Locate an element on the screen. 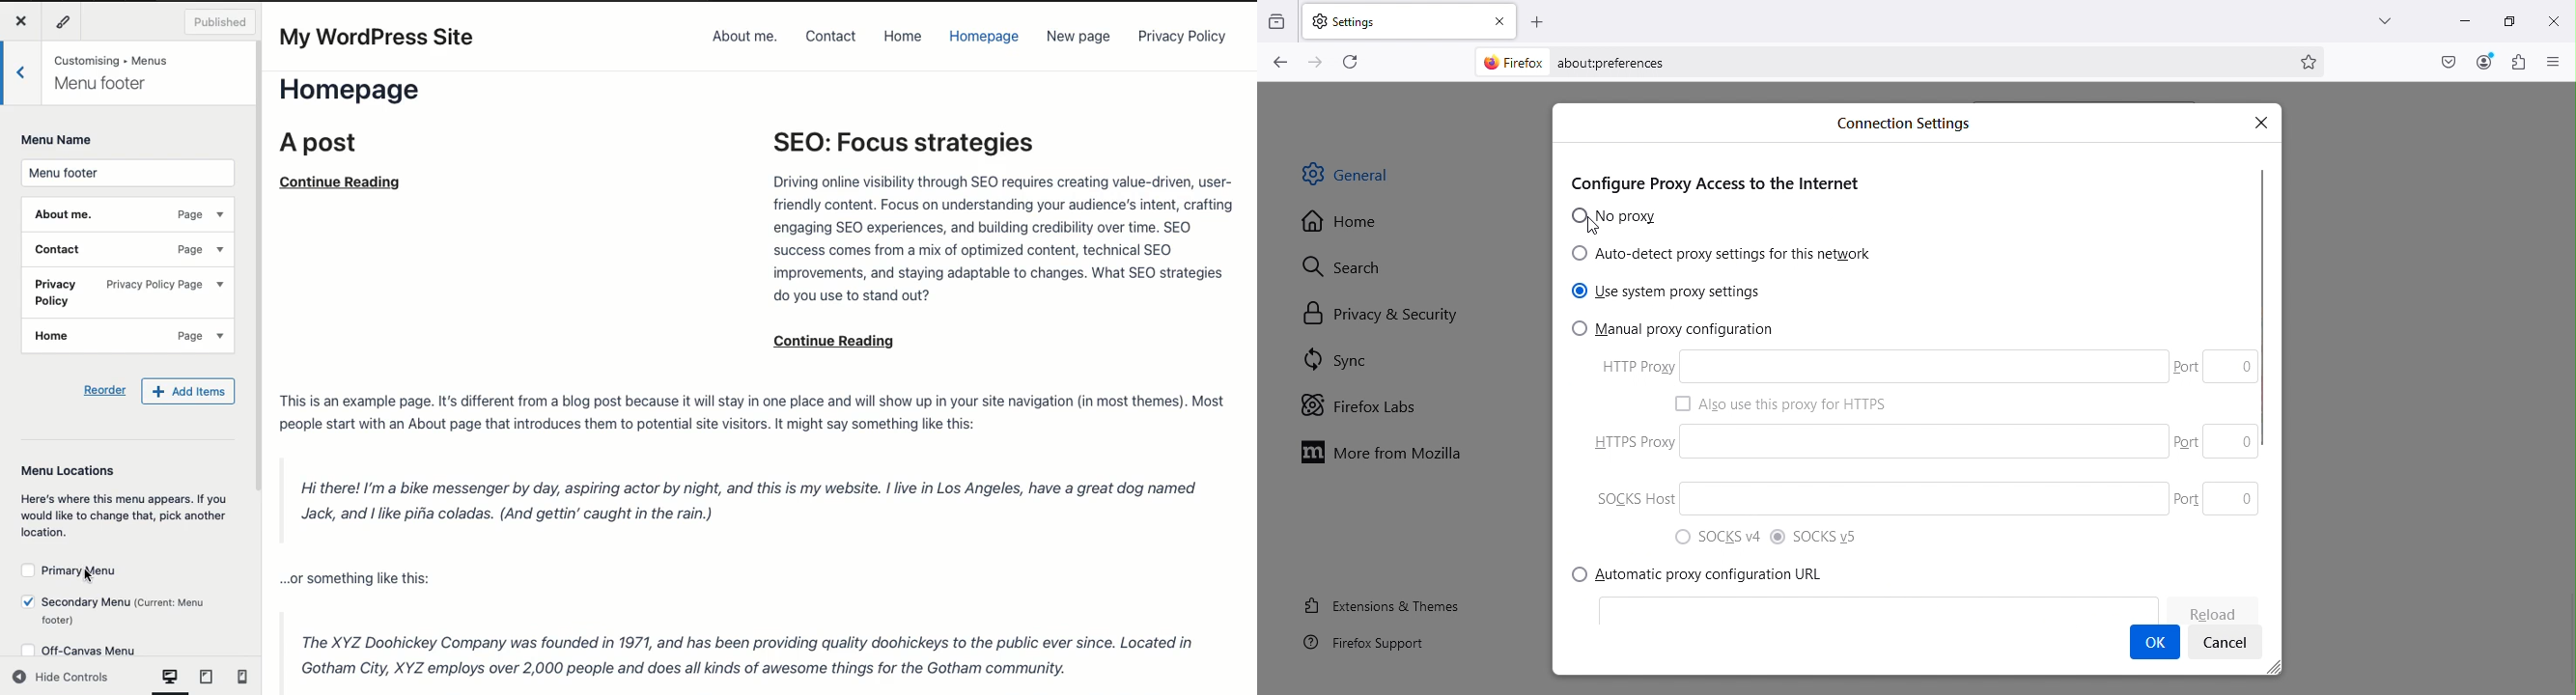 The image size is (2576, 700). Add items is located at coordinates (190, 391).